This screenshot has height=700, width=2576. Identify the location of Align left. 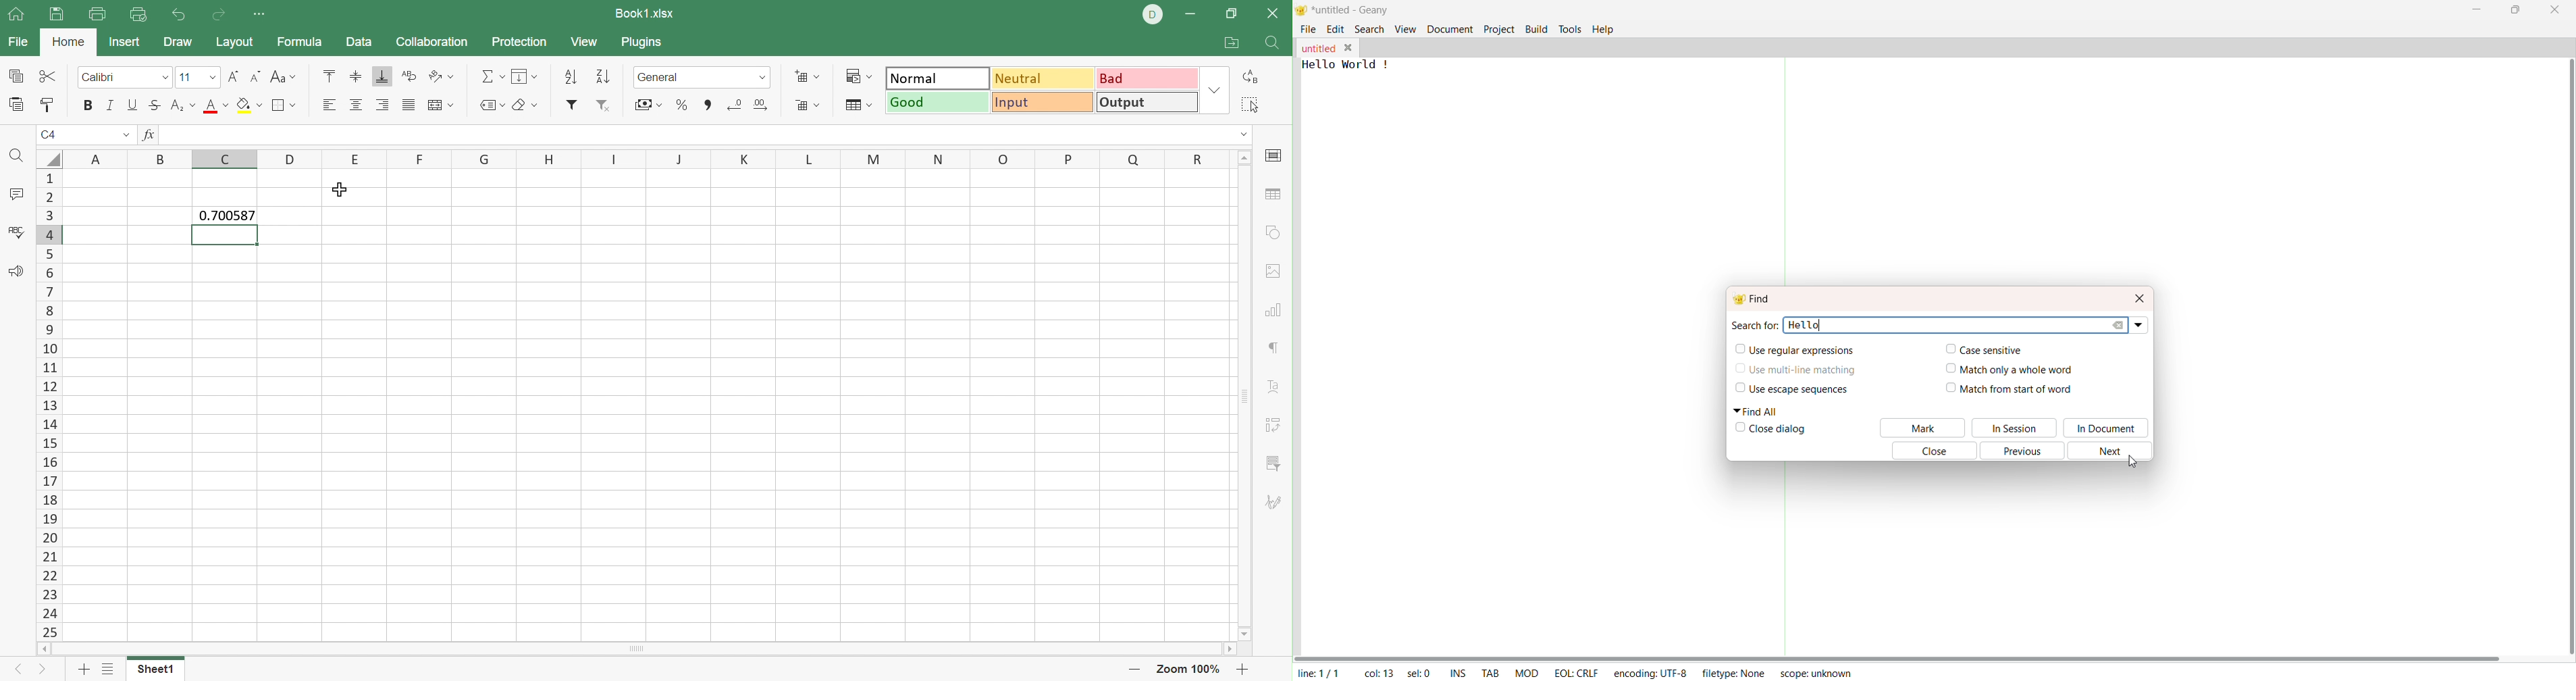
(329, 105).